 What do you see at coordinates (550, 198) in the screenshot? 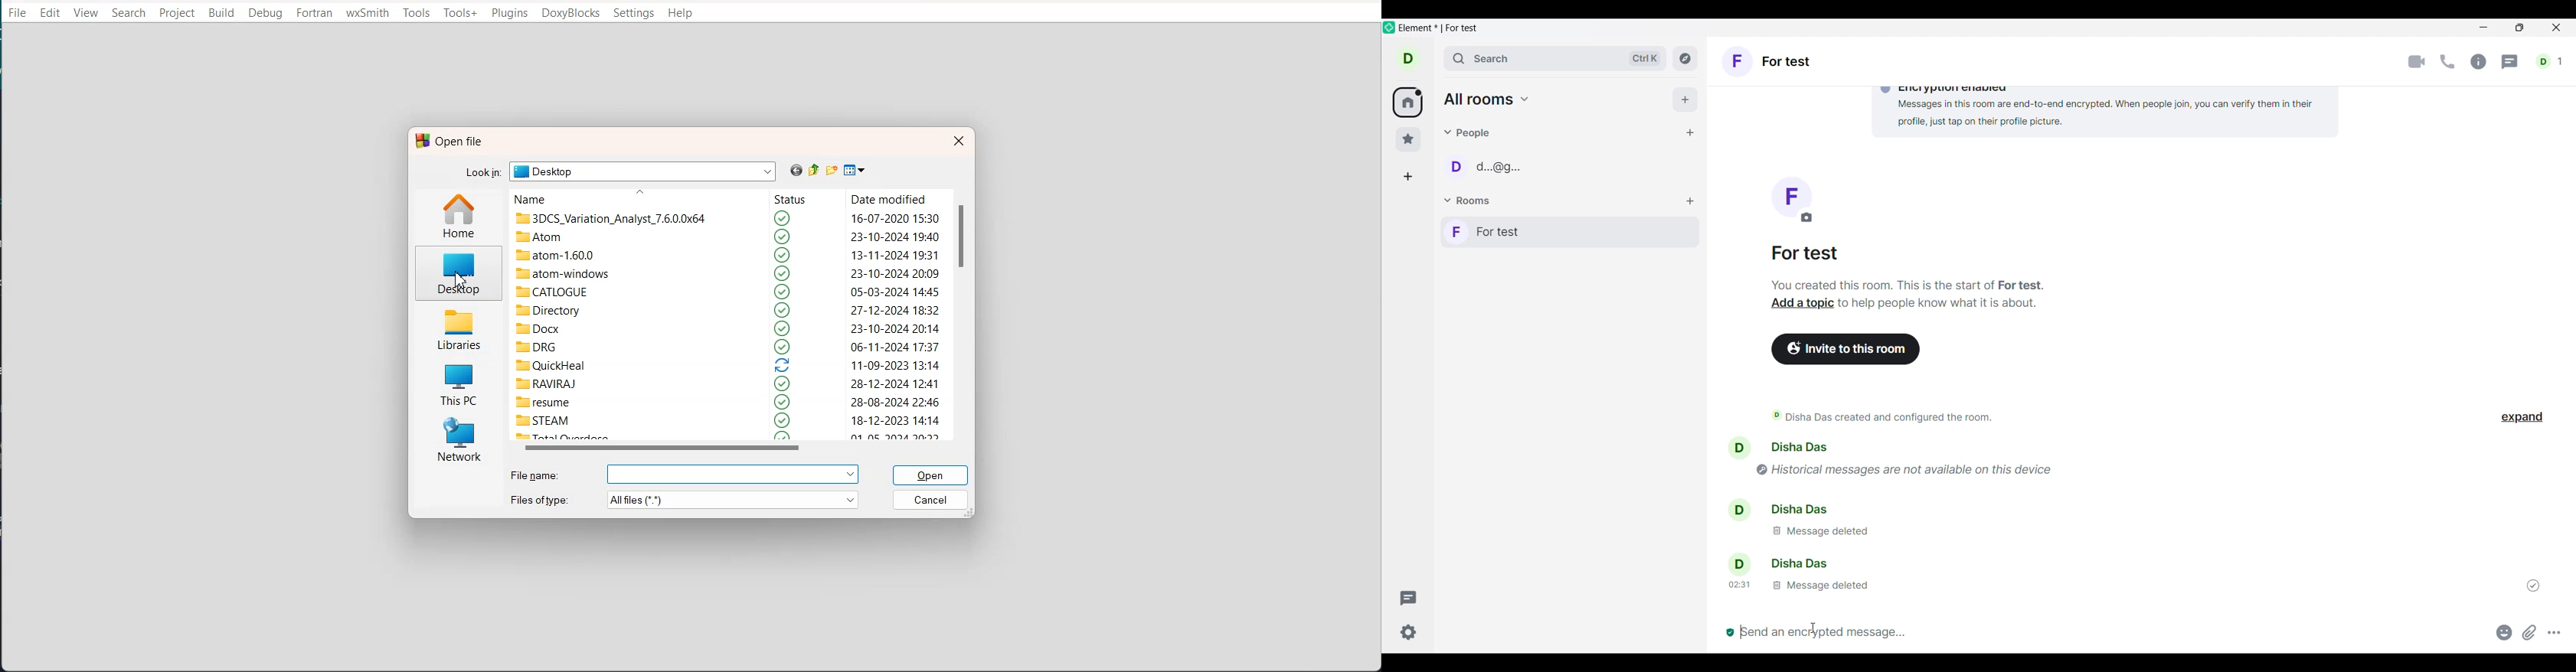
I see `Name` at bounding box center [550, 198].